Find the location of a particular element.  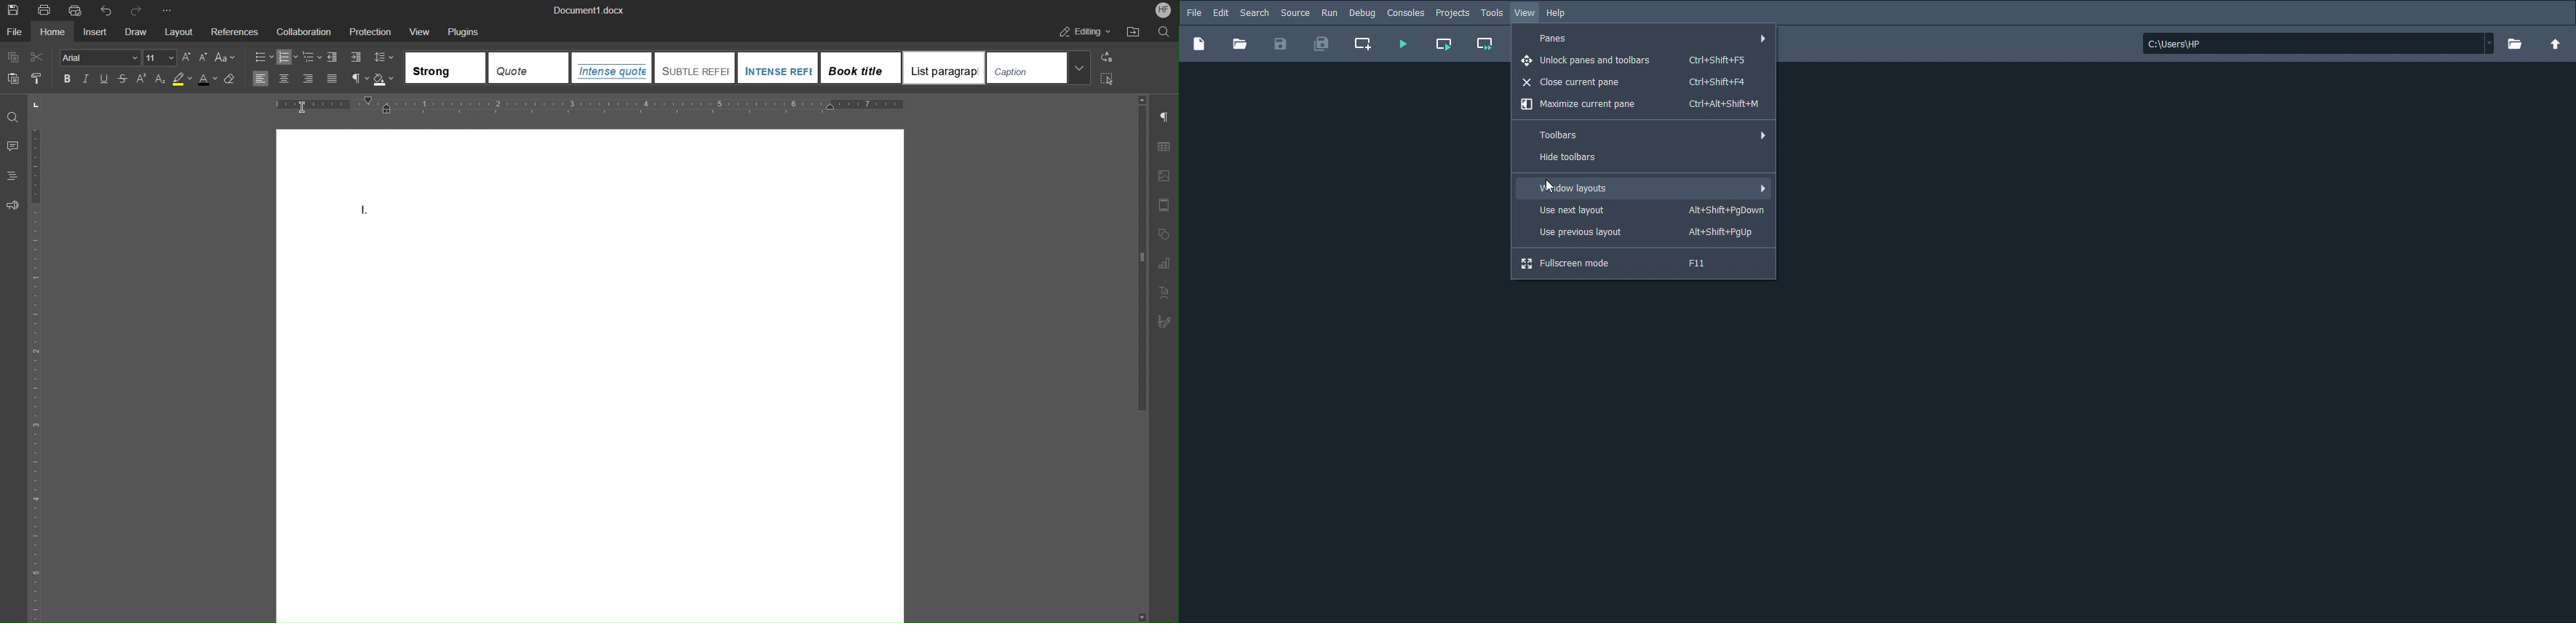

Panes is located at coordinates (1650, 39).